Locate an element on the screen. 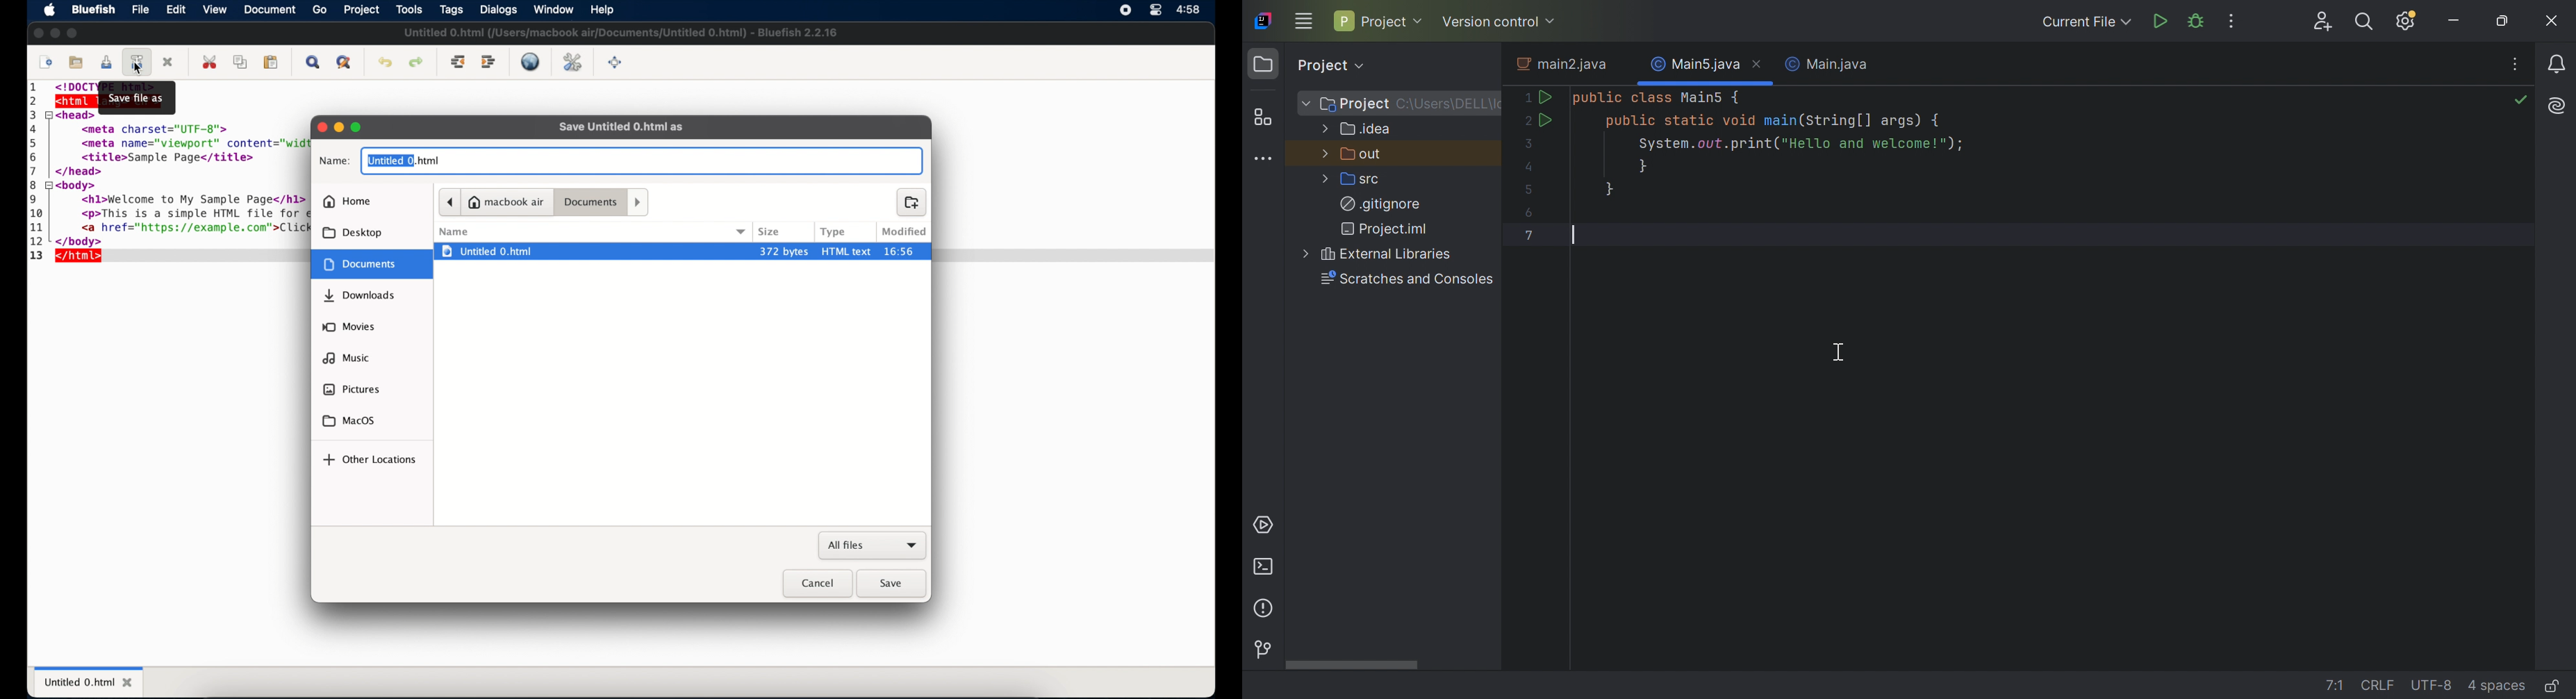 The height and width of the screenshot is (700, 2576). 372 bytes is located at coordinates (784, 251).